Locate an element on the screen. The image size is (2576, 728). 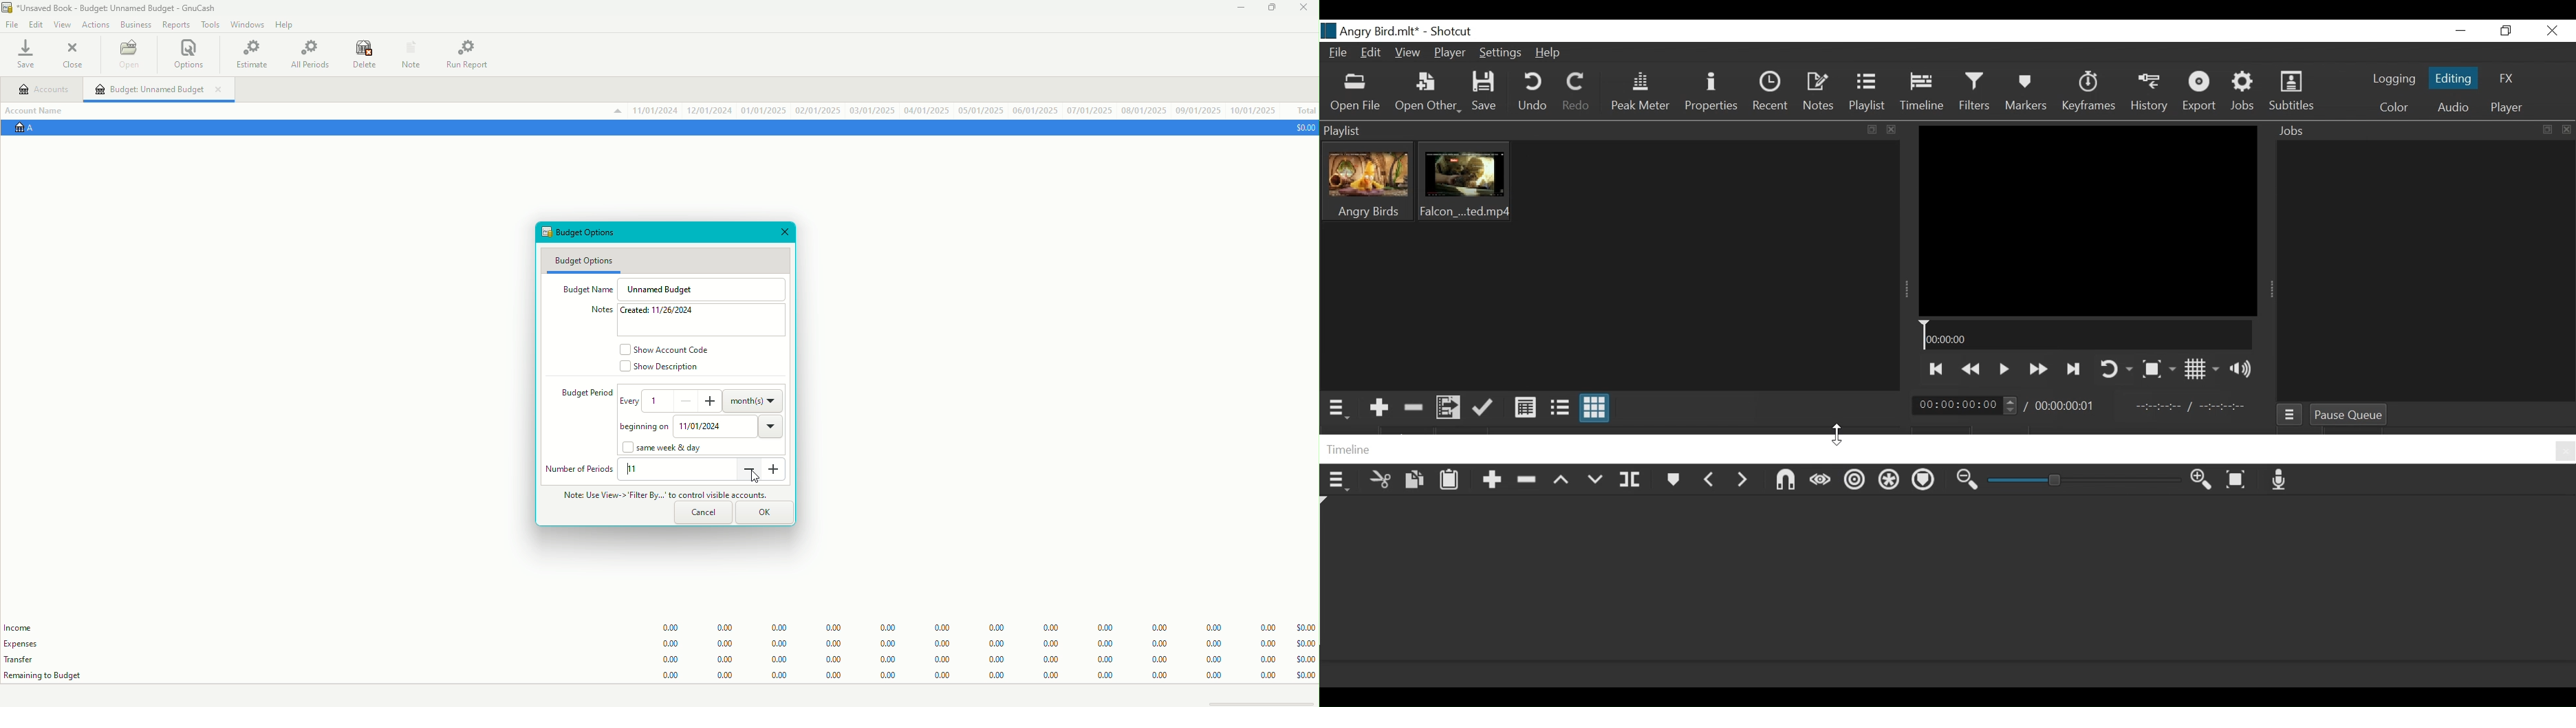
Copy is located at coordinates (1416, 484).